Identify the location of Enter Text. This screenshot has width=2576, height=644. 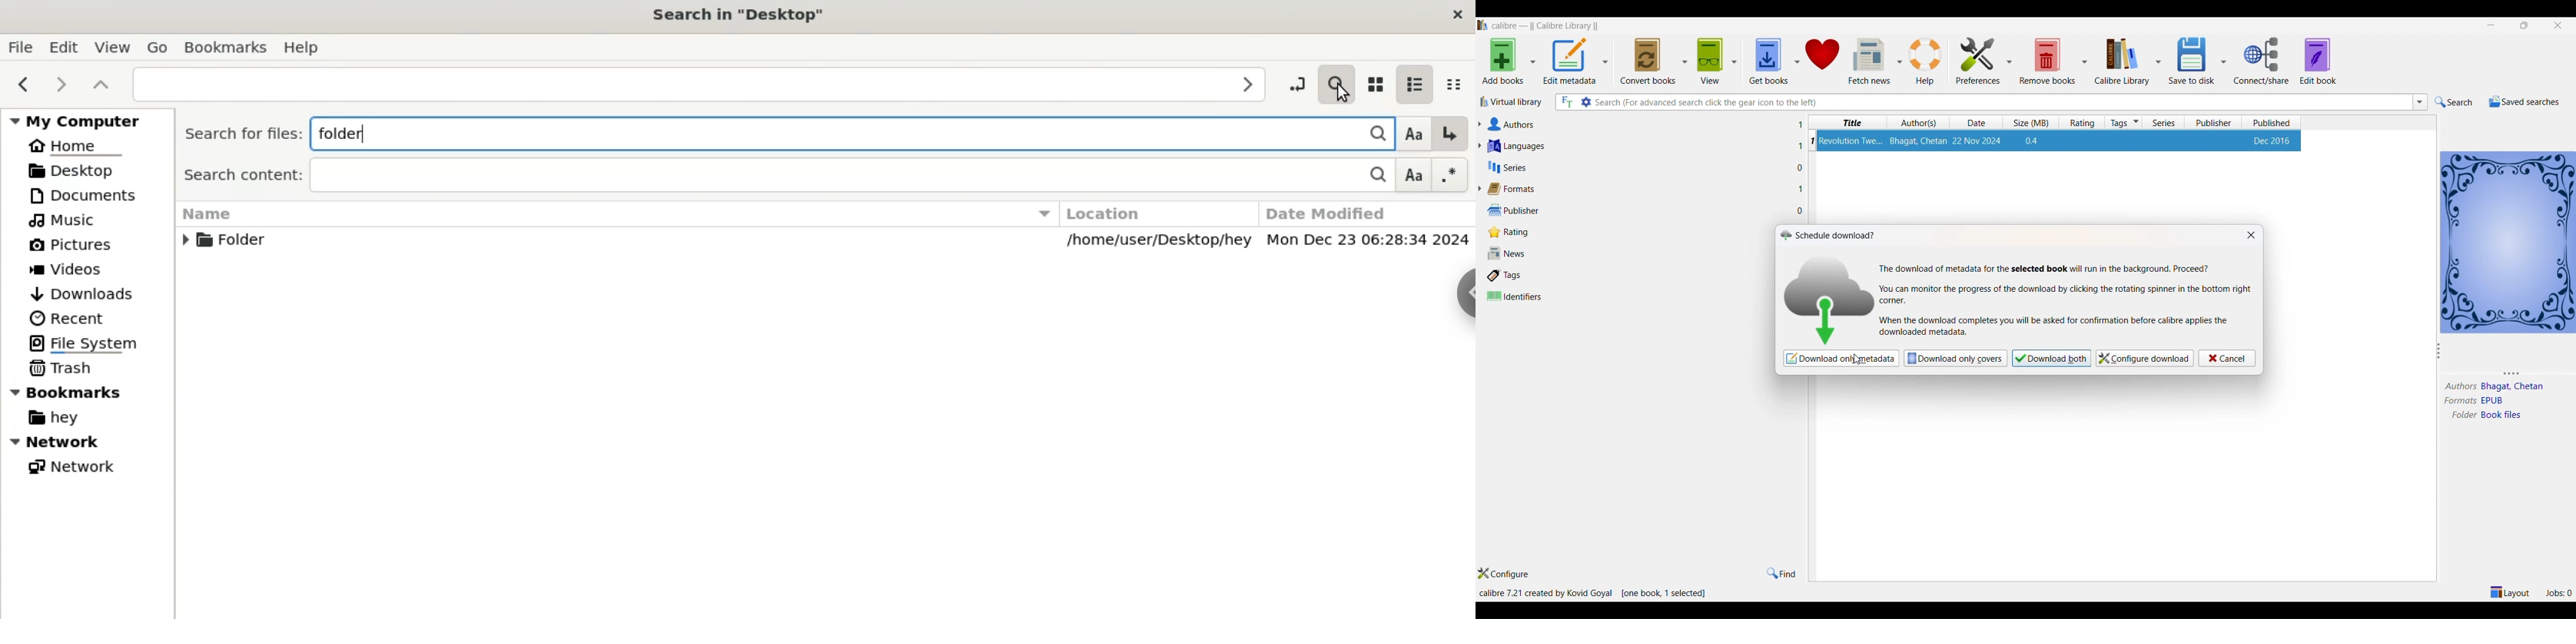
(701, 83).